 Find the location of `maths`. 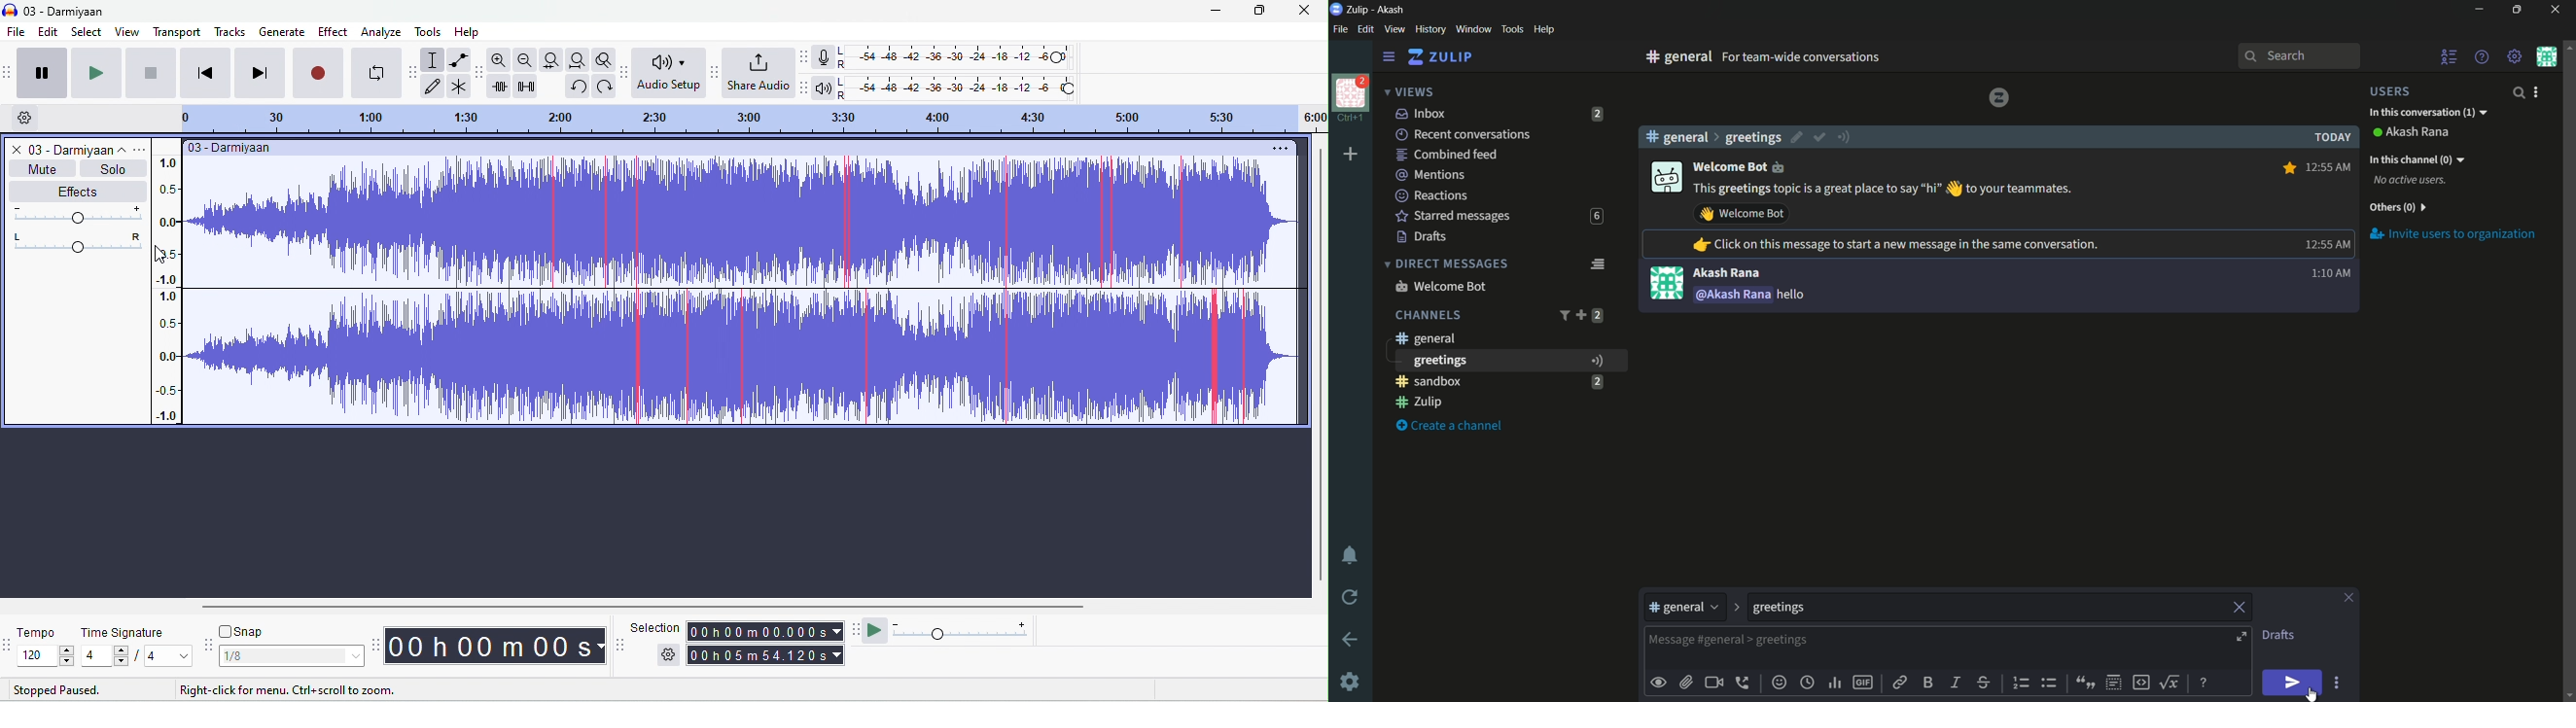

maths is located at coordinates (2172, 682).